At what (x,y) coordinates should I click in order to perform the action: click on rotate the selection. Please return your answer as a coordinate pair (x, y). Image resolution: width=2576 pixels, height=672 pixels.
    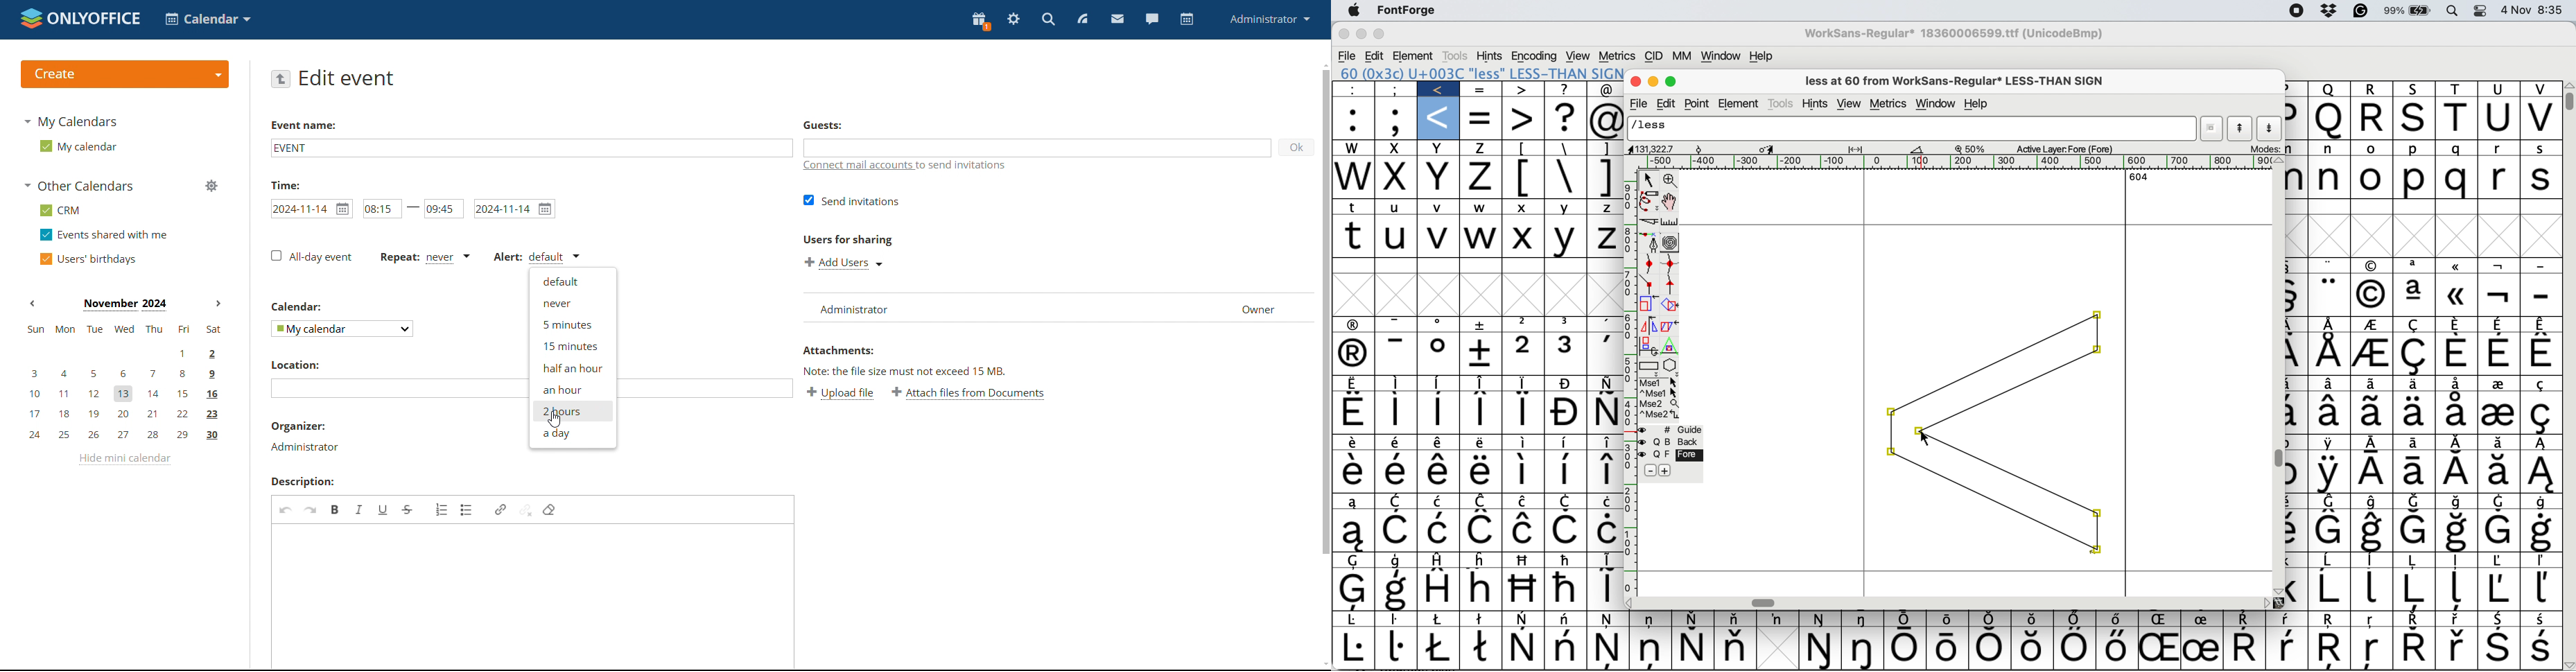
    Looking at the image, I should click on (1673, 305).